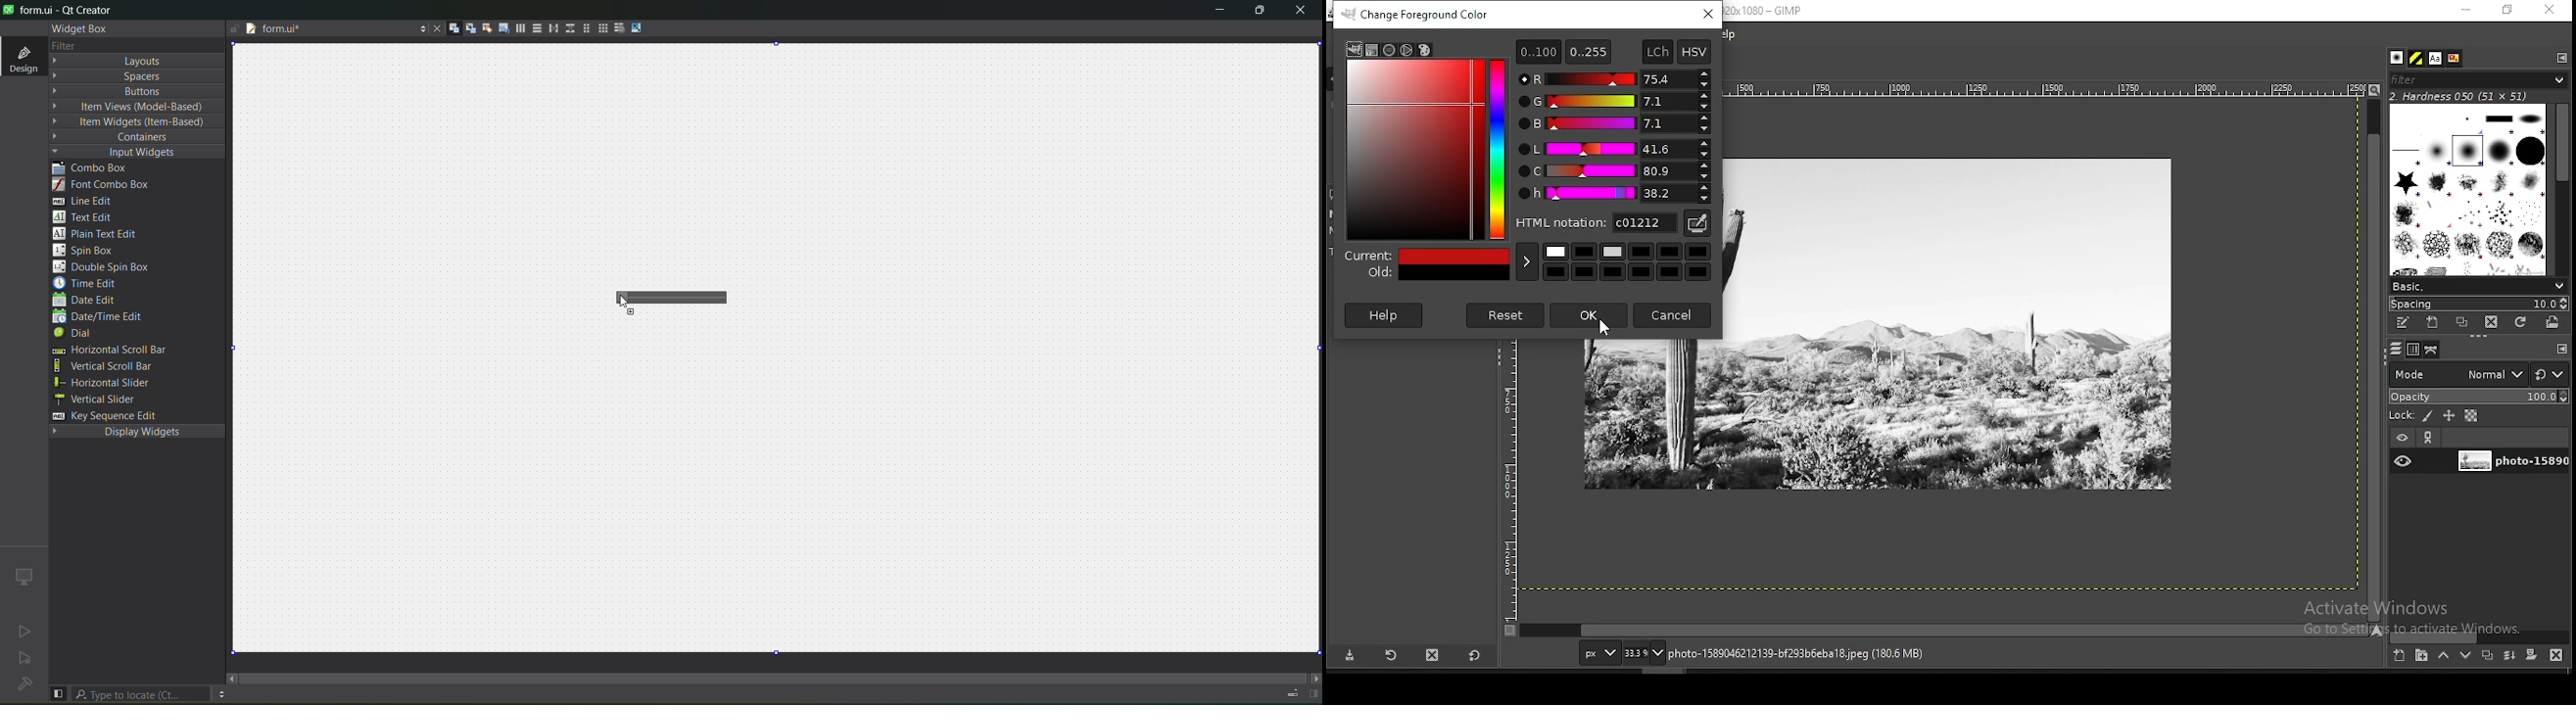 The width and height of the screenshot is (2576, 728). I want to click on minimize, so click(2466, 11).